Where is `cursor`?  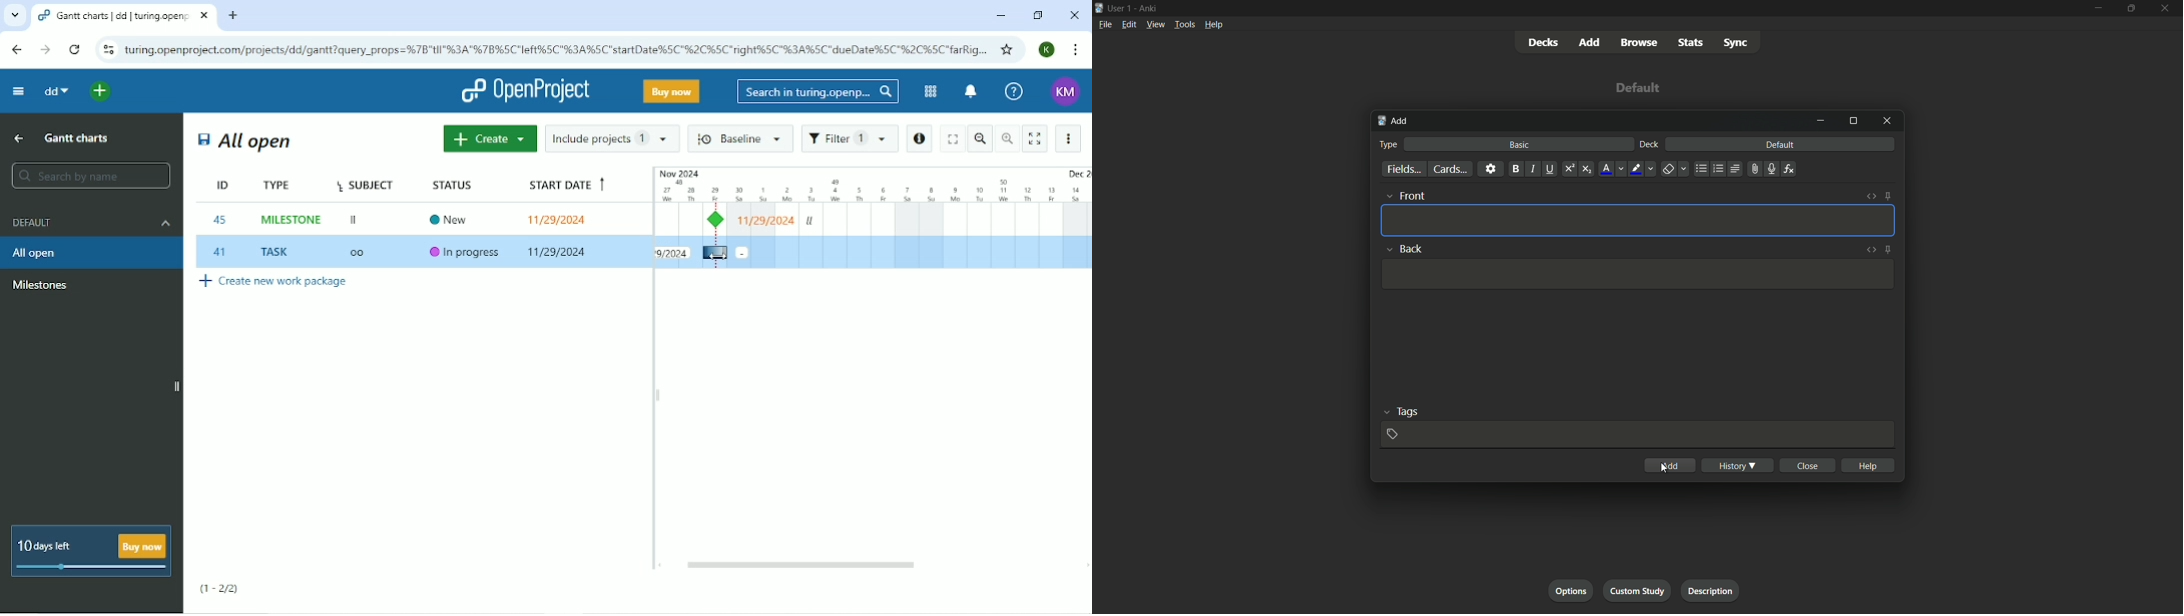 cursor is located at coordinates (1665, 467).